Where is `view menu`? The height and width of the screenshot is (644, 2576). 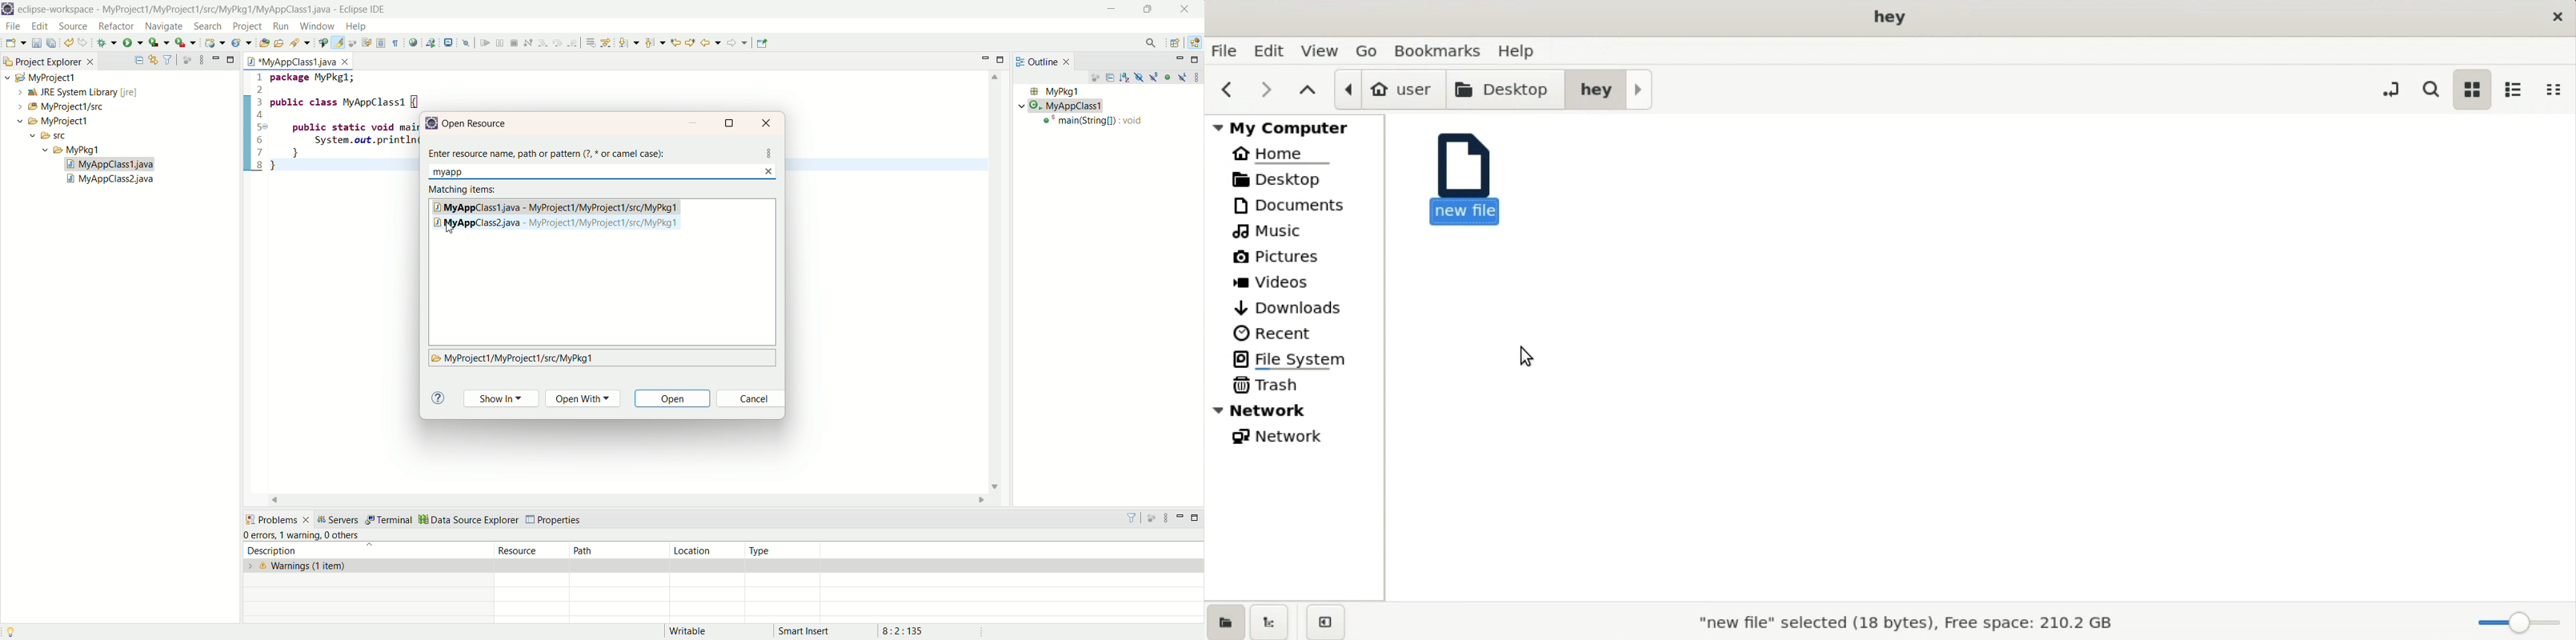 view menu is located at coordinates (1166, 518).